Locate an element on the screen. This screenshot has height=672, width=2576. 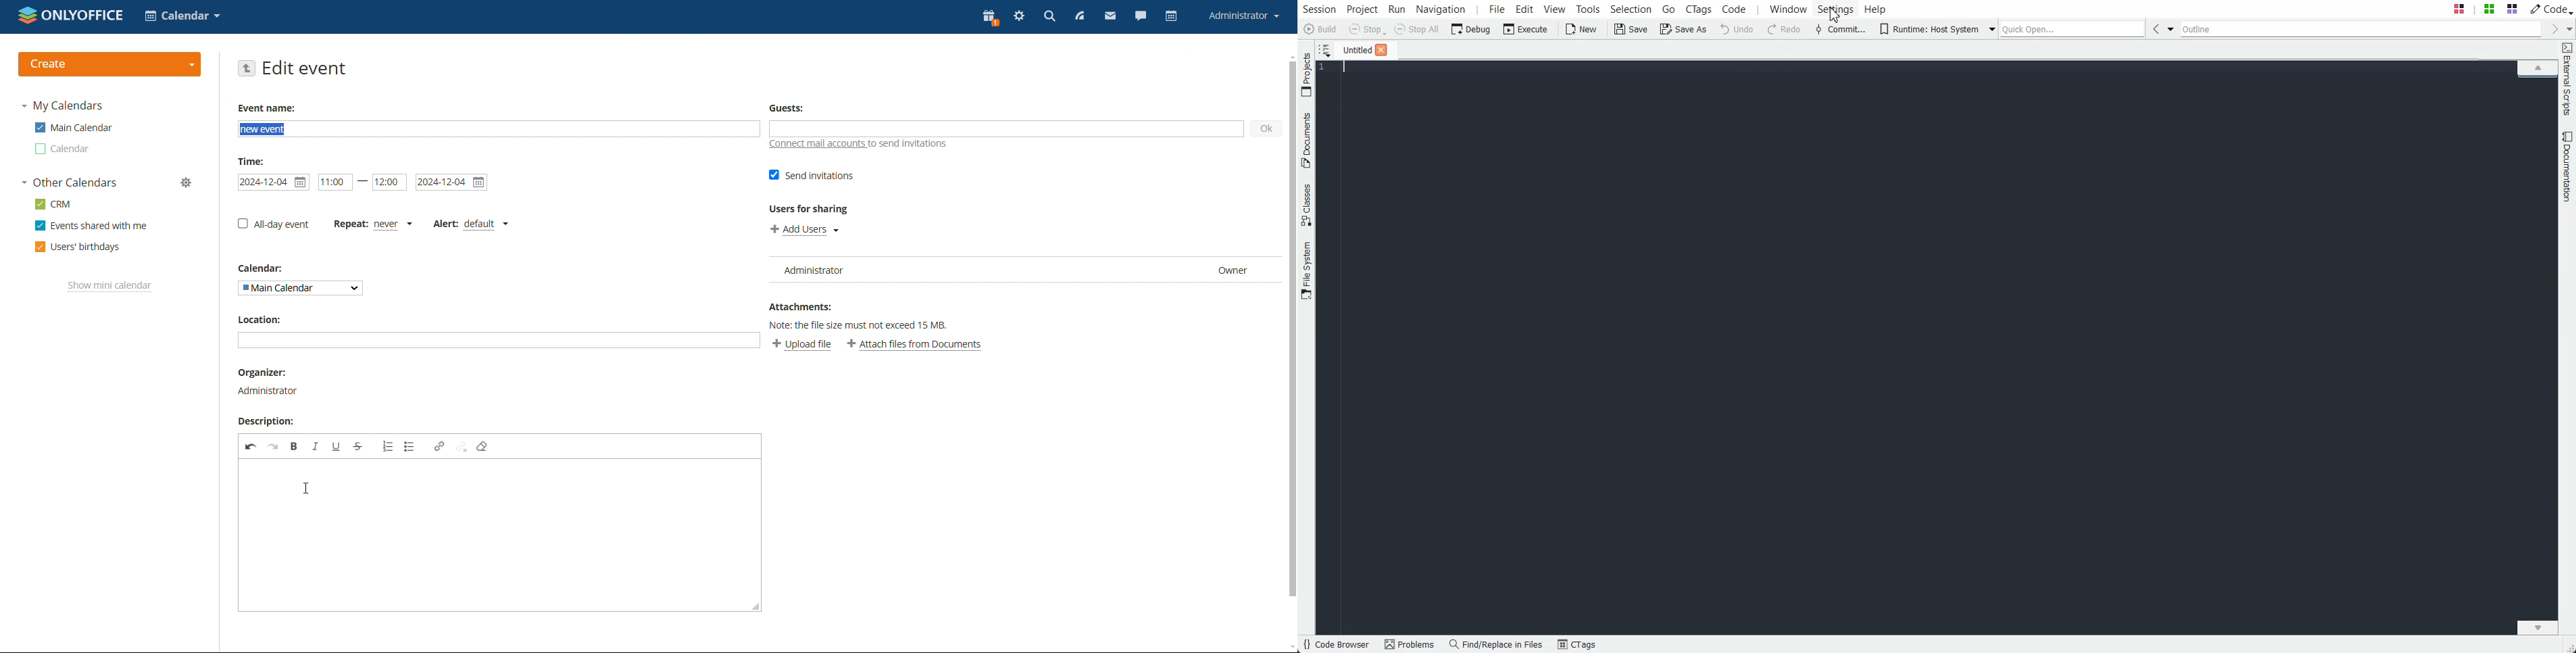
organizer is located at coordinates (269, 382).